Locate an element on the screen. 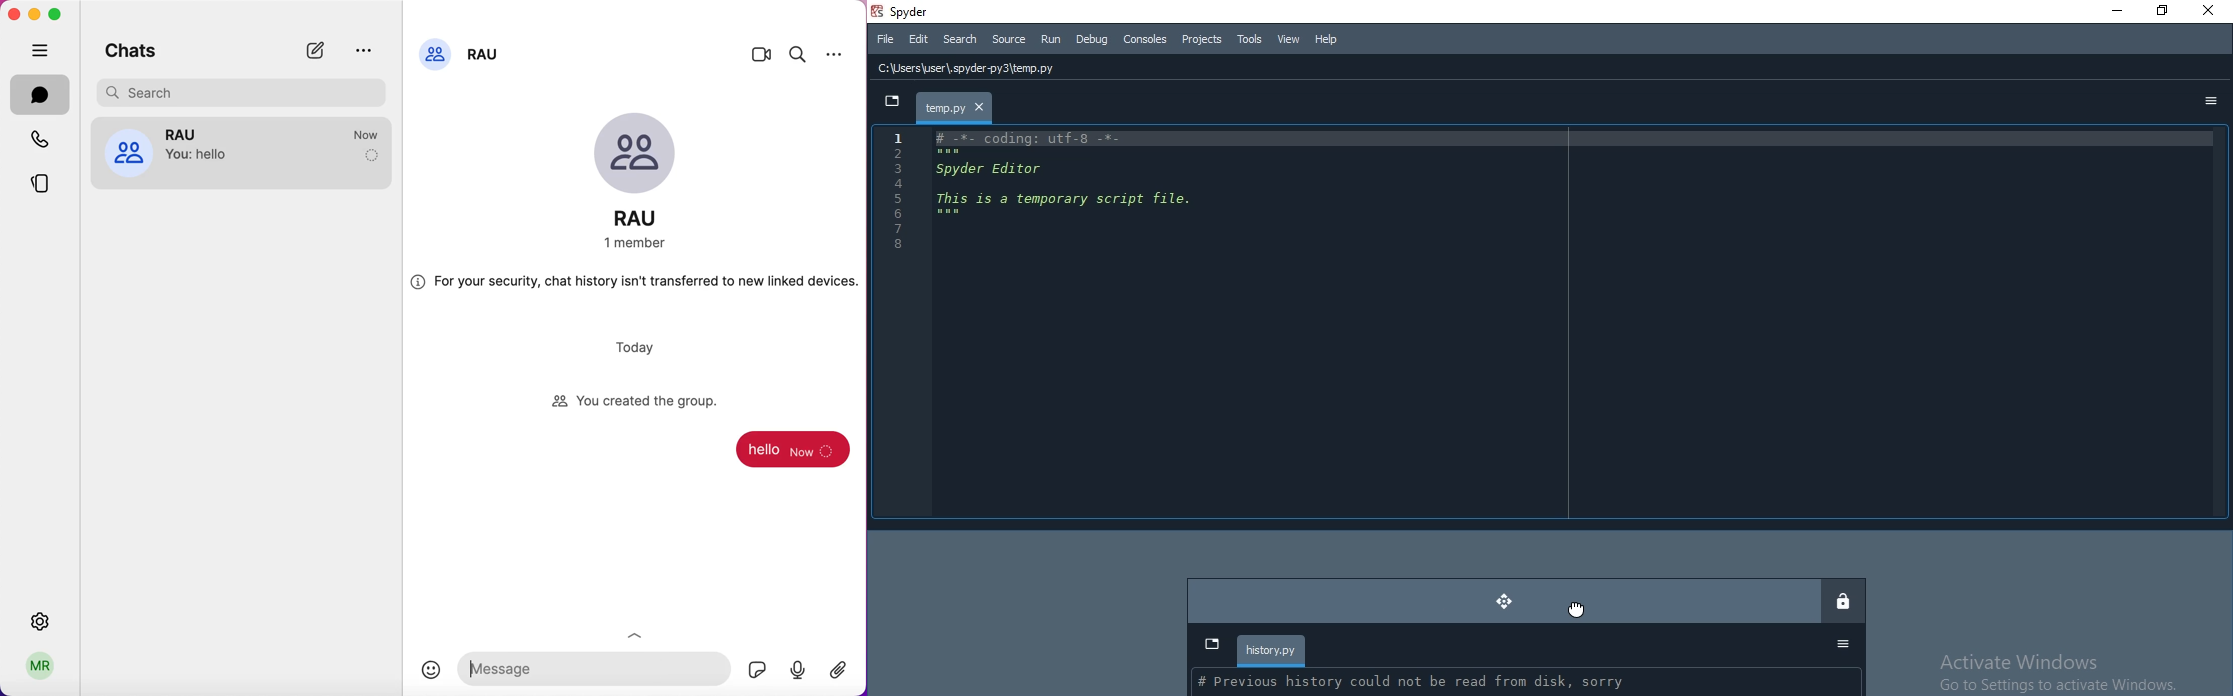 This screenshot has height=700, width=2240. dropdown is located at coordinates (1214, 644).